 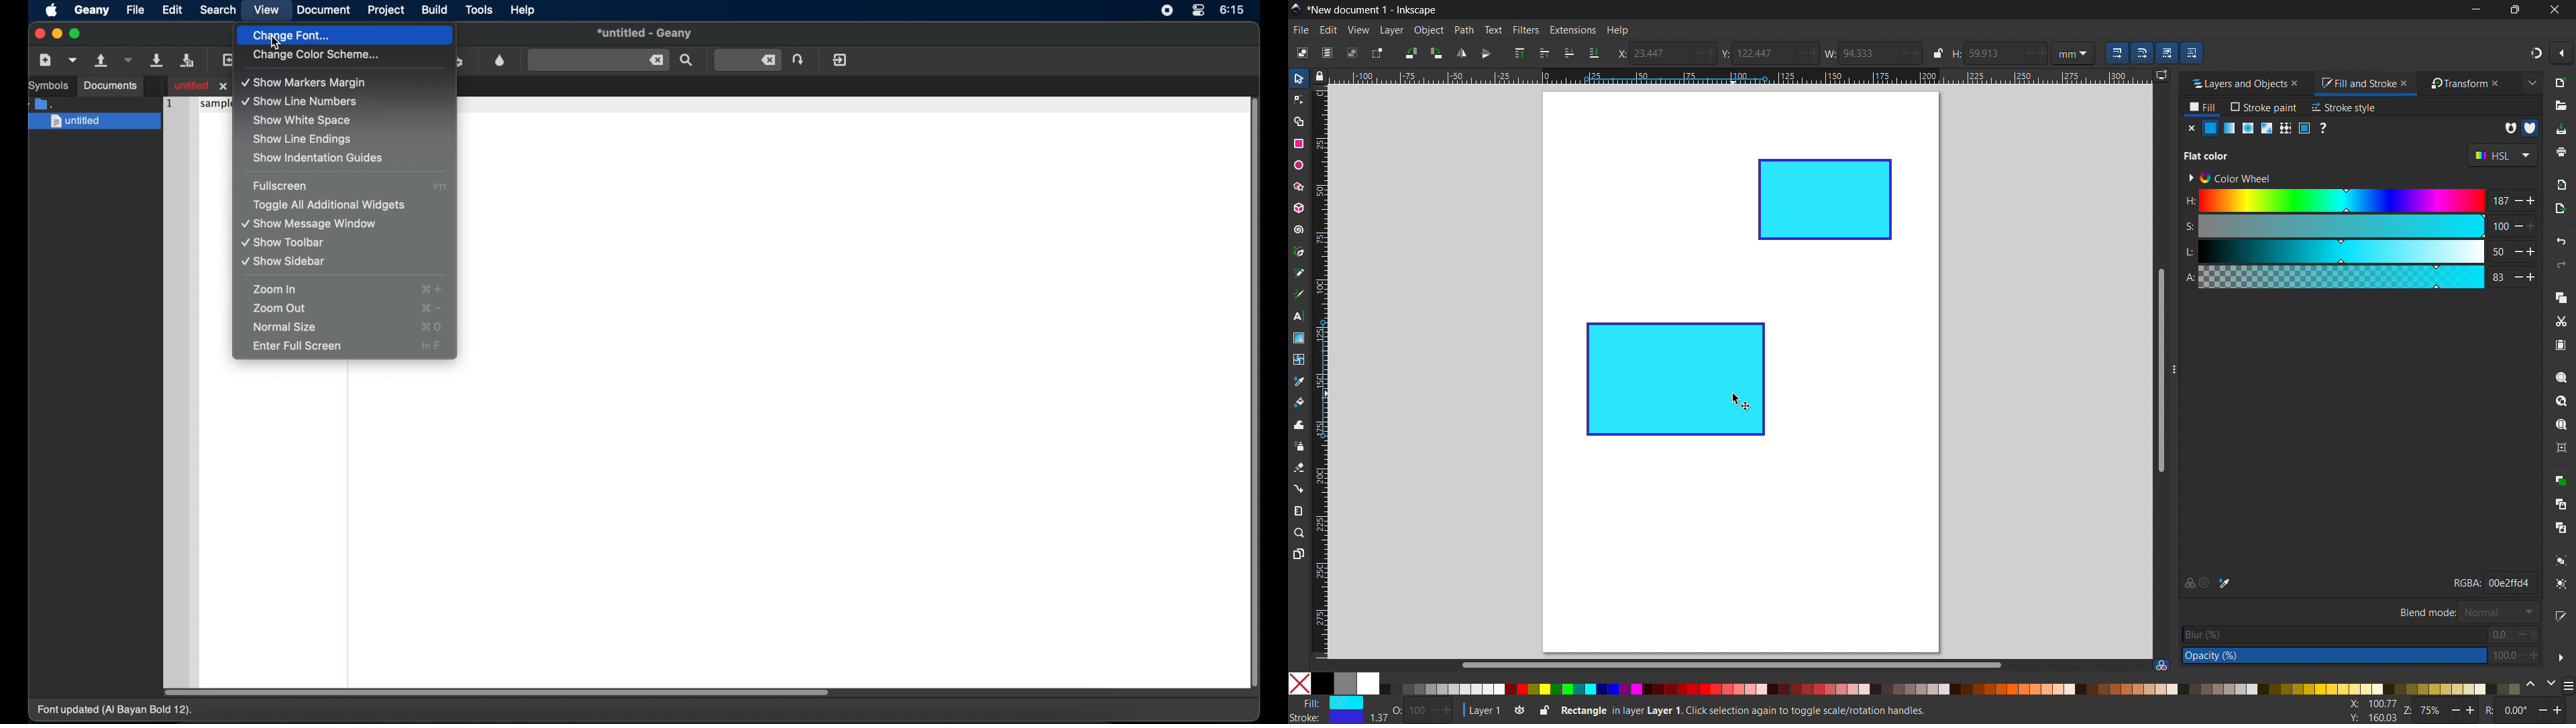 What do you see at coordinates (2207, 156) in the screenshot?
I see `flat color` at bounding box center [2207, 156].